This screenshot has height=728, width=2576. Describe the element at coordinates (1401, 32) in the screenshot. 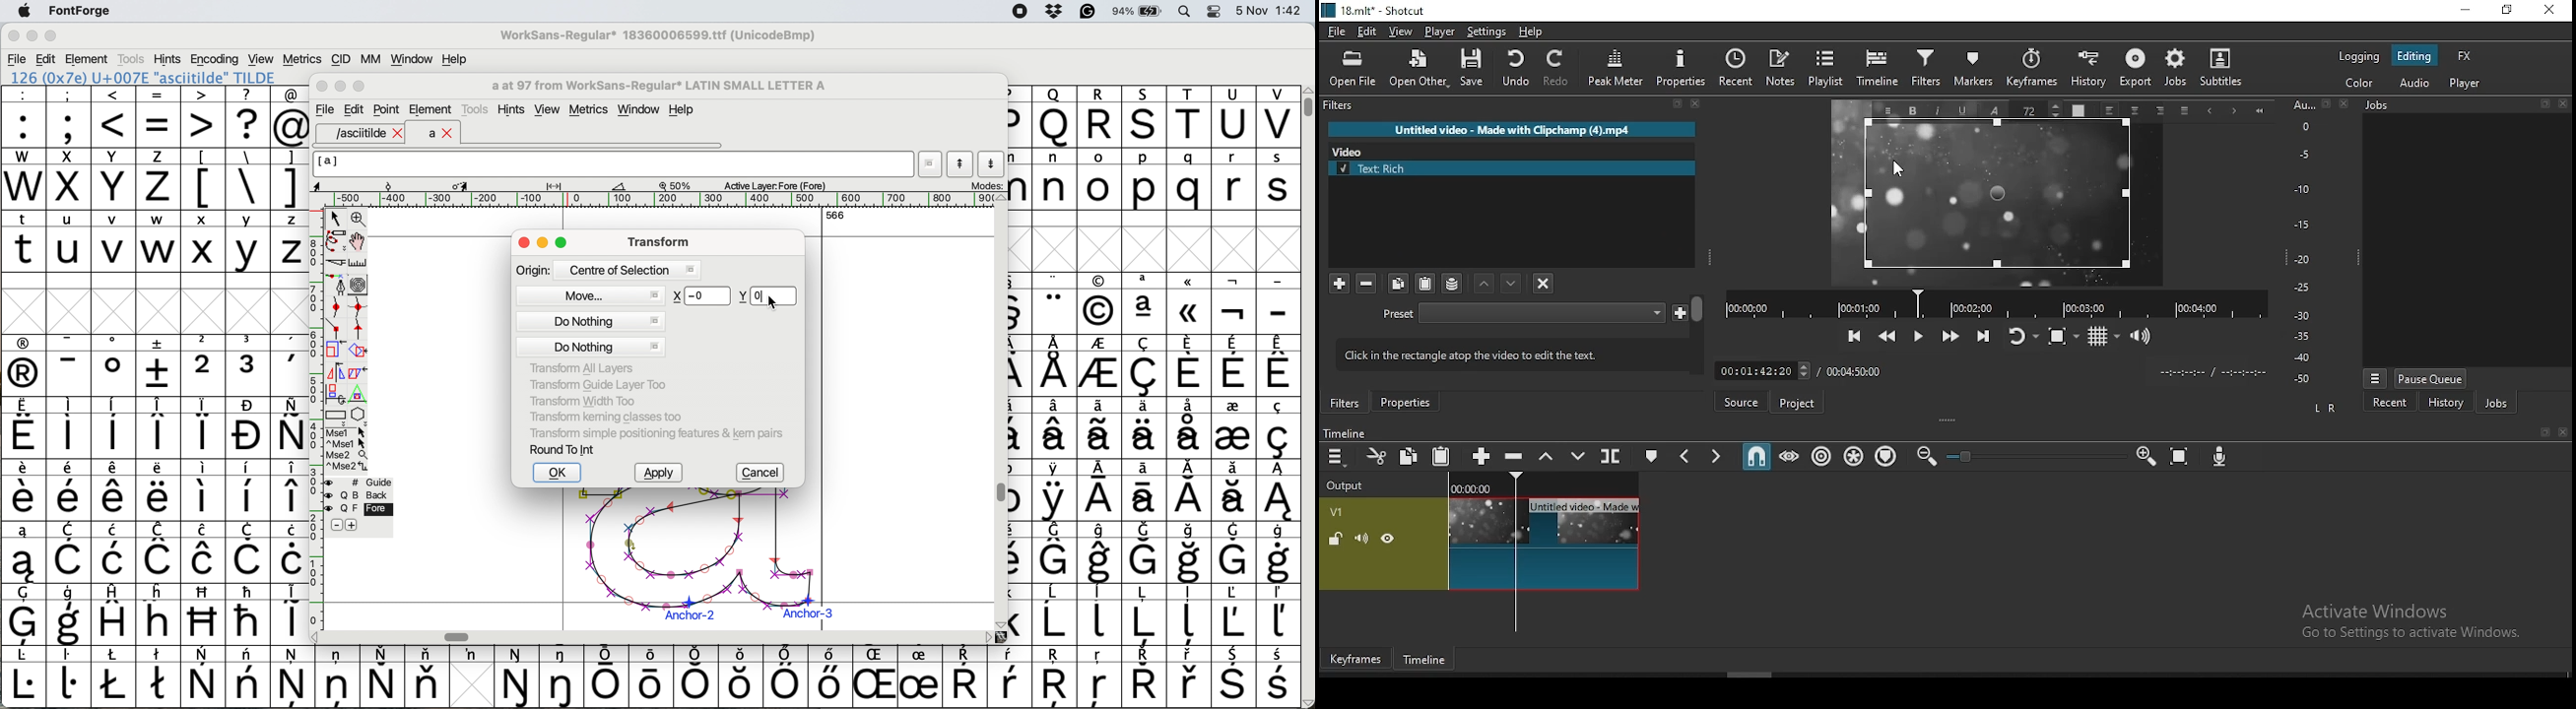

I see `view` at that location.